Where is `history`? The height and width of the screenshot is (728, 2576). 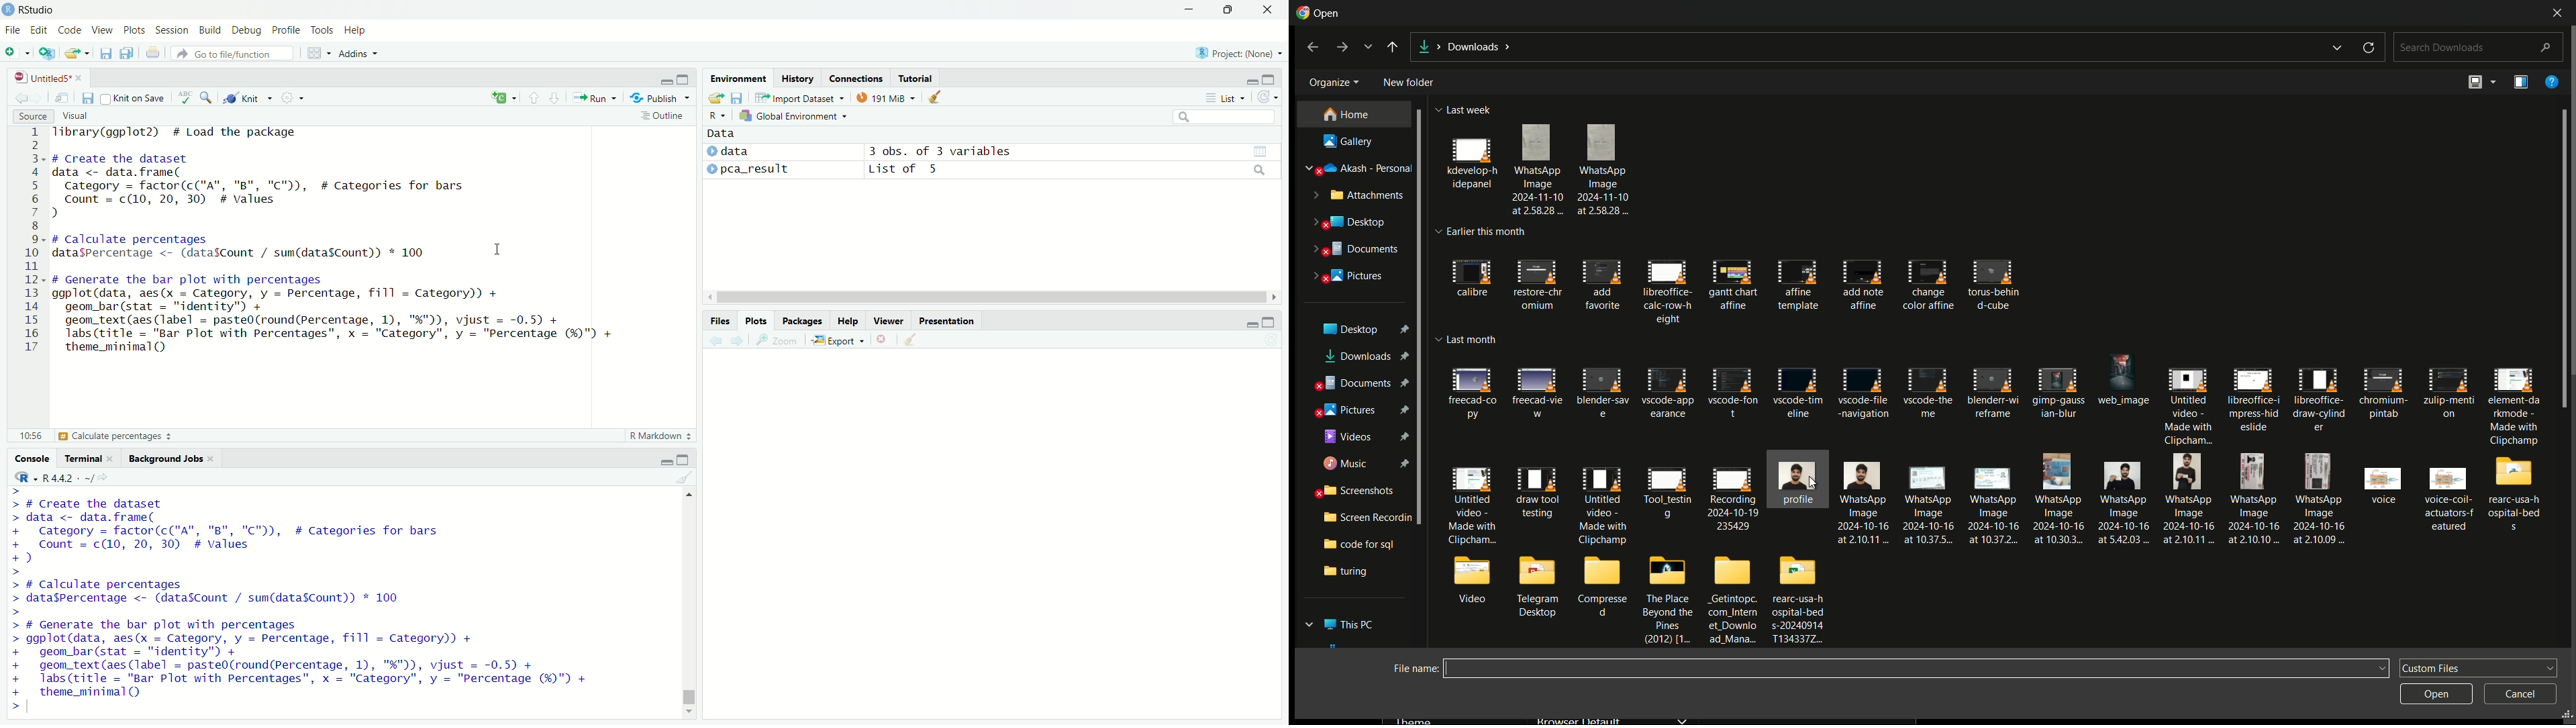
history is located at coordinates (797, 79).